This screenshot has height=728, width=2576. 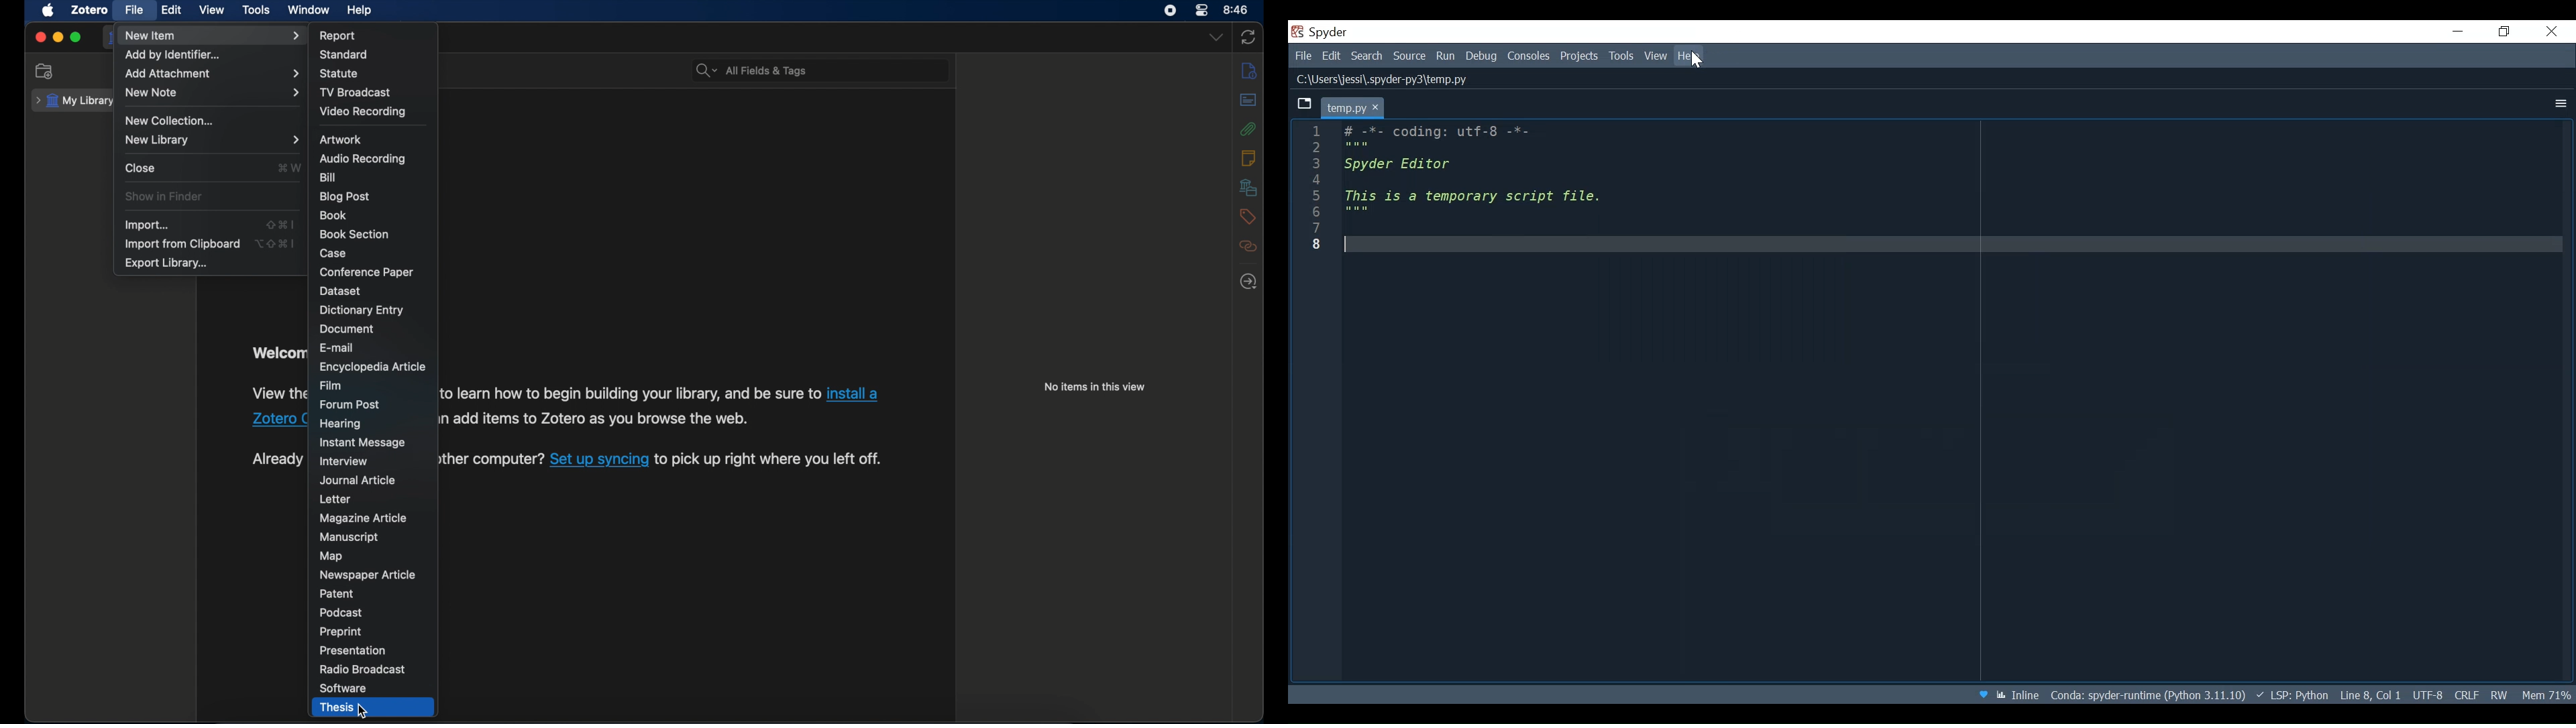 I want to click on control center, so click(x=1203, y=11).